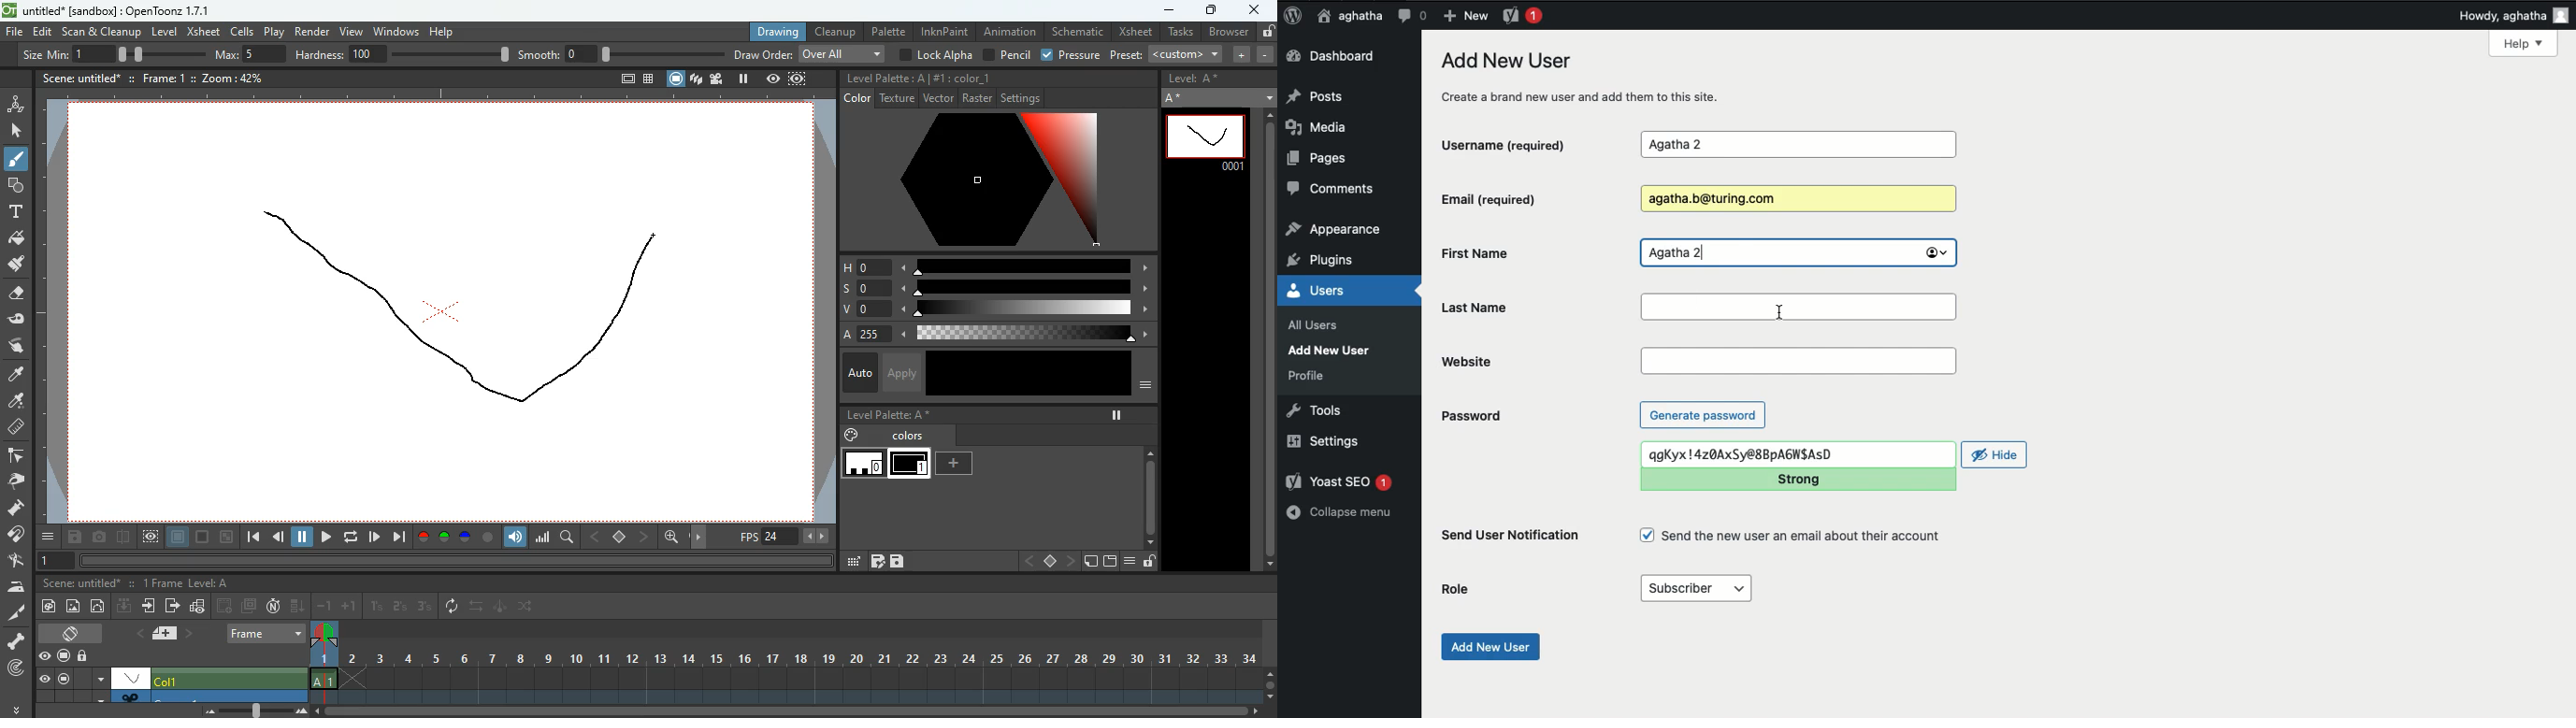 The width and height of the screenshot is (2576, 728). I want to click on profile, so click(1312, 375).